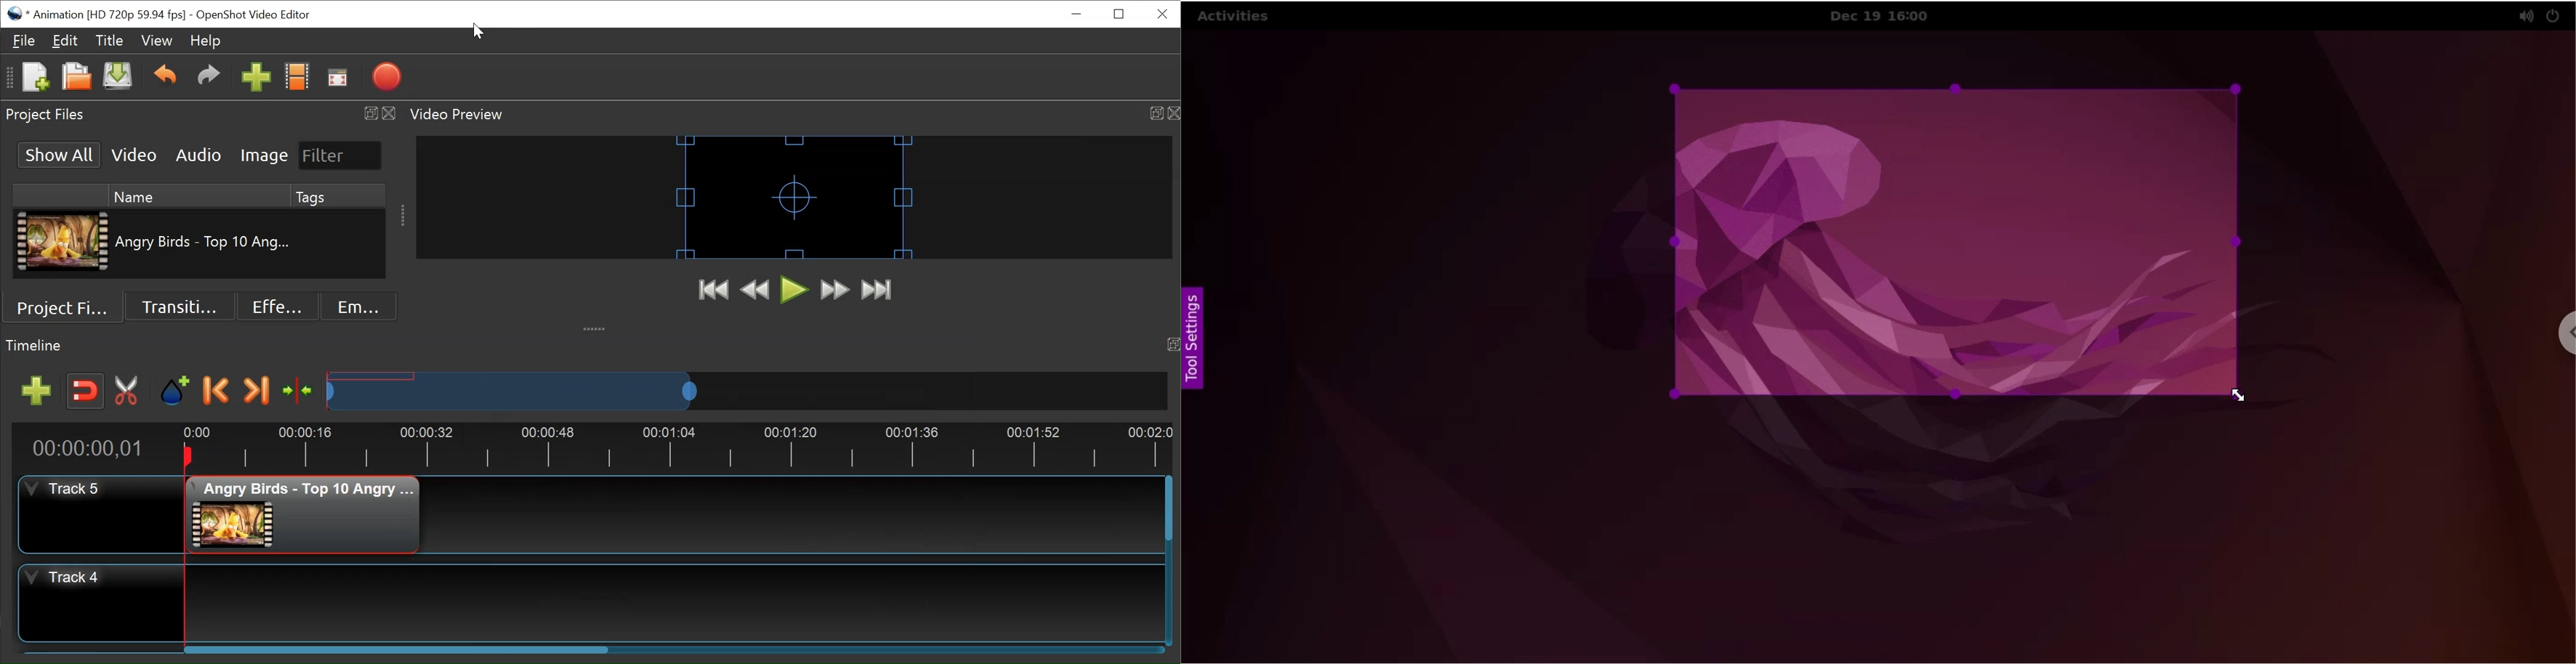  What do you see at coordinates (794, 114) in the screenshot?
I see `Video Preview` at bounding box center [794, 114].